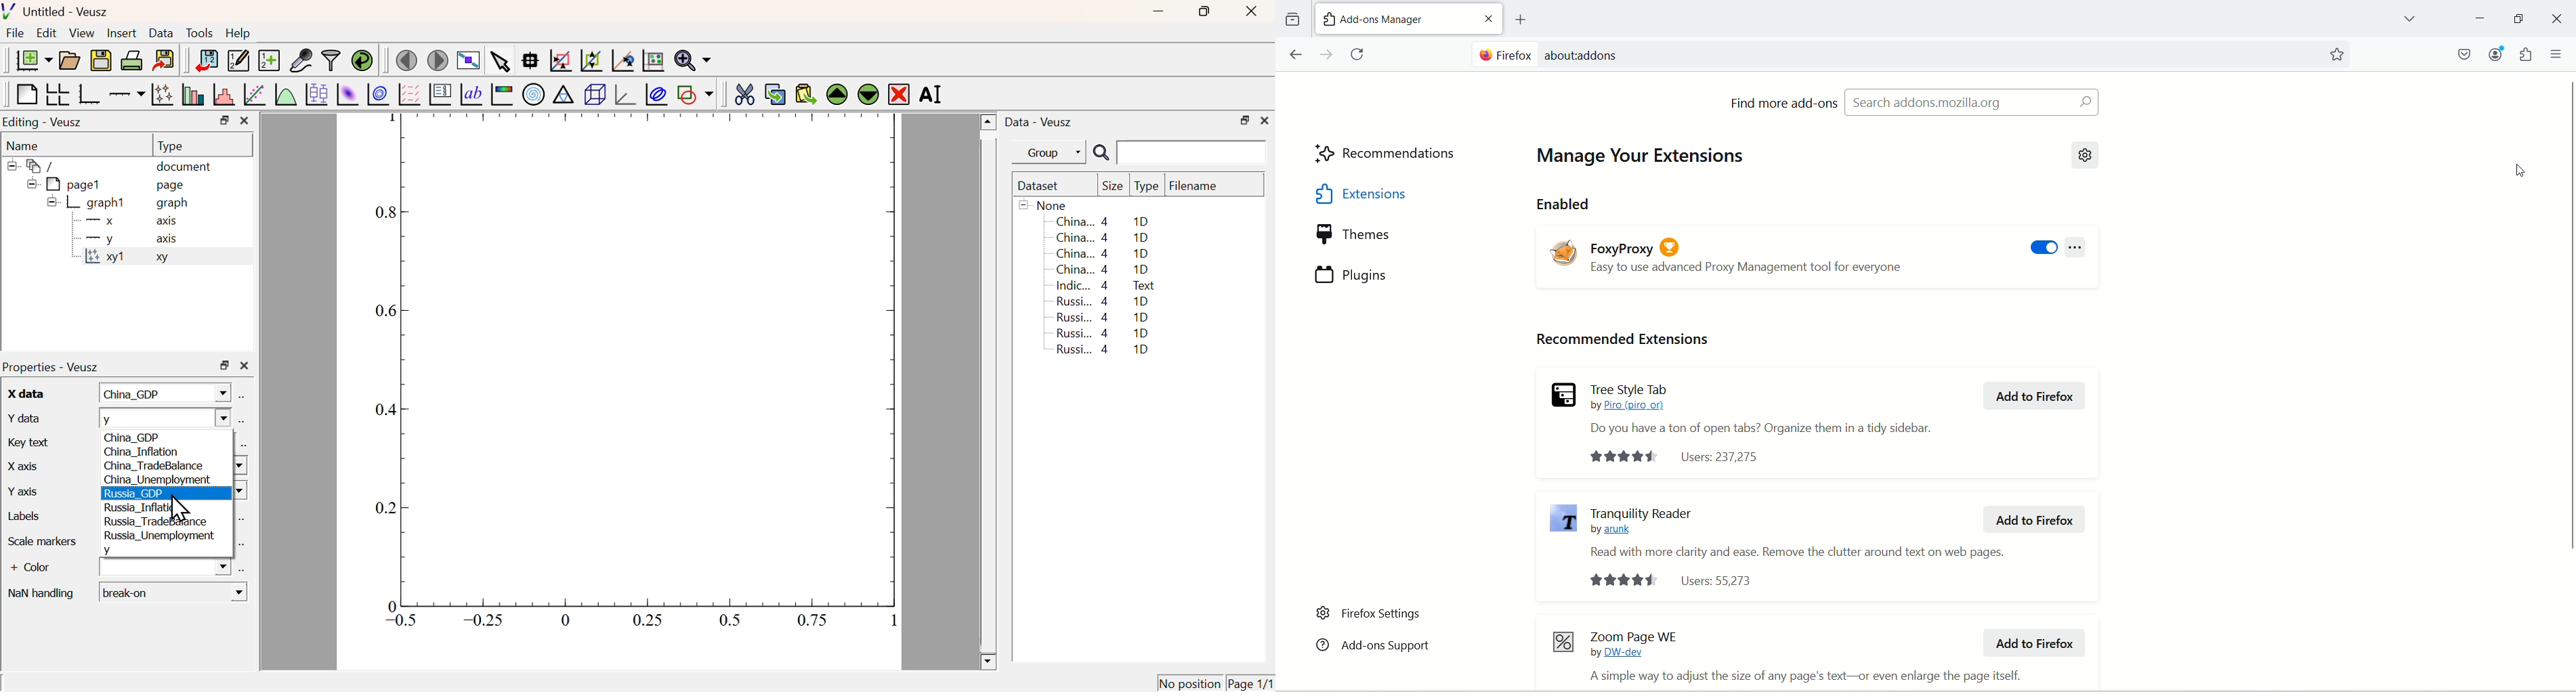 This screenshot has height=700, width=2576. I want to click on Restore Down, so click(1244, 121).